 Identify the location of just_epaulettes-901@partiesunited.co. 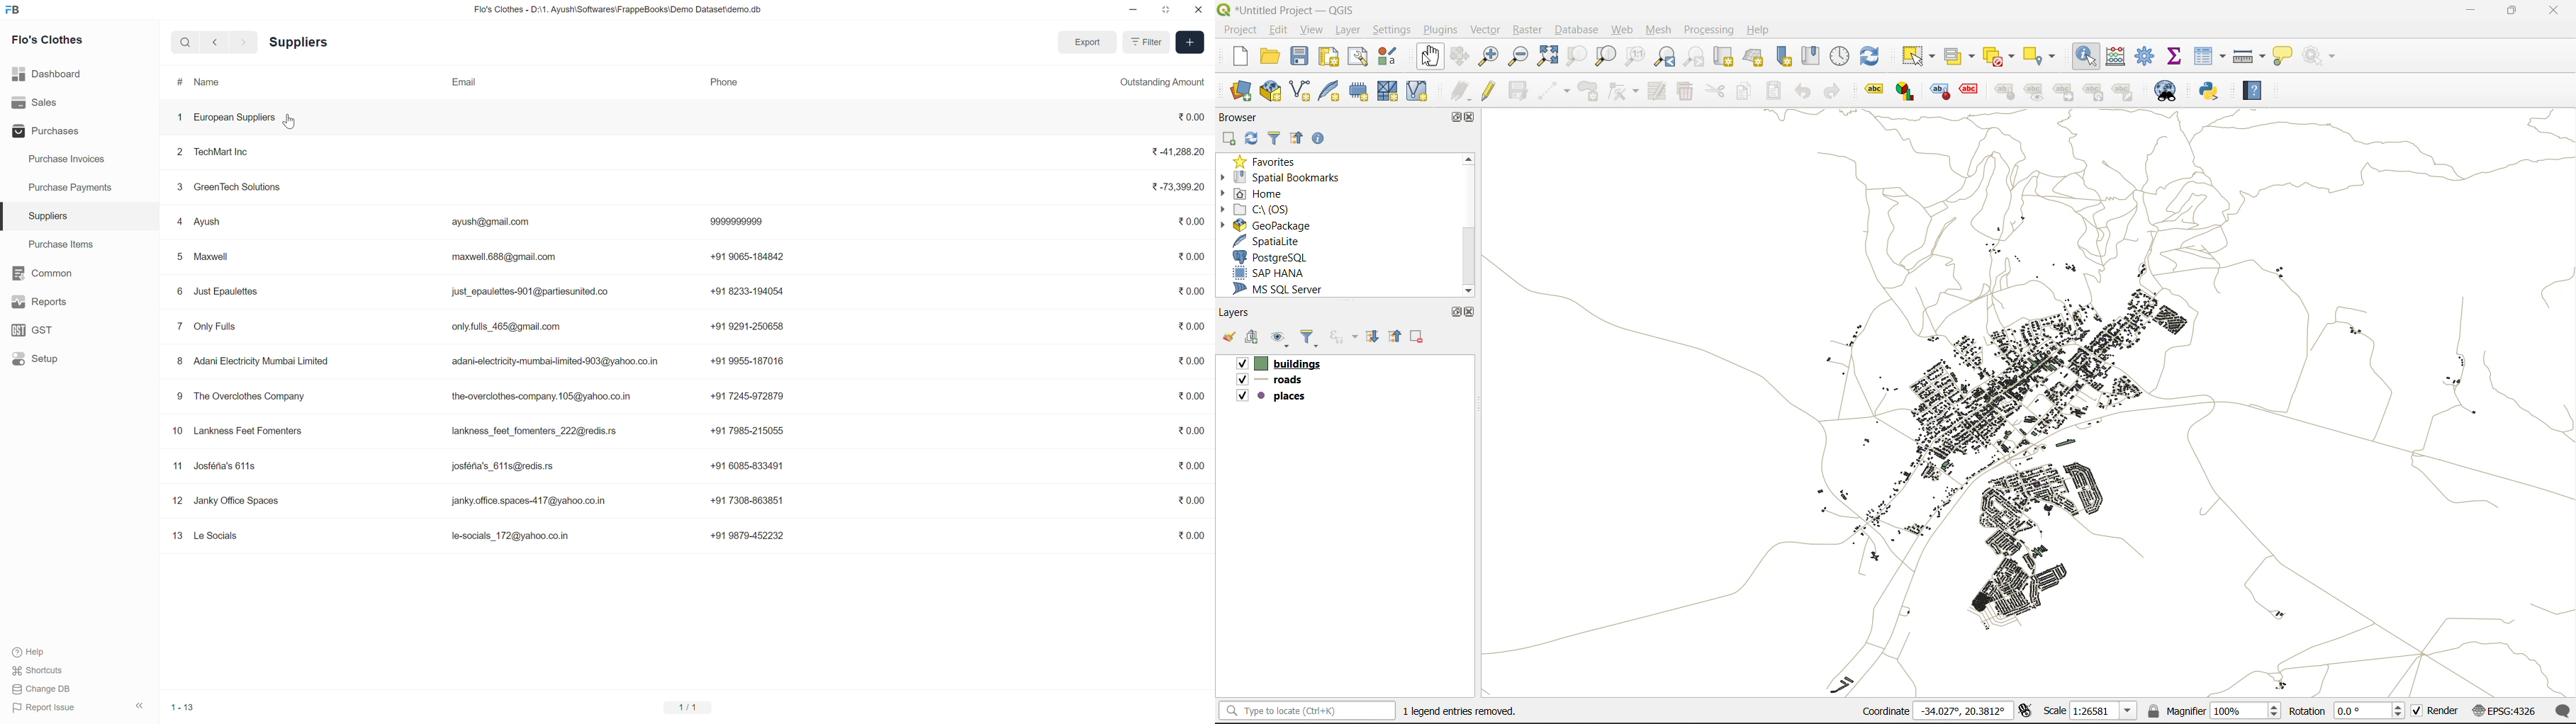
(528, 293).